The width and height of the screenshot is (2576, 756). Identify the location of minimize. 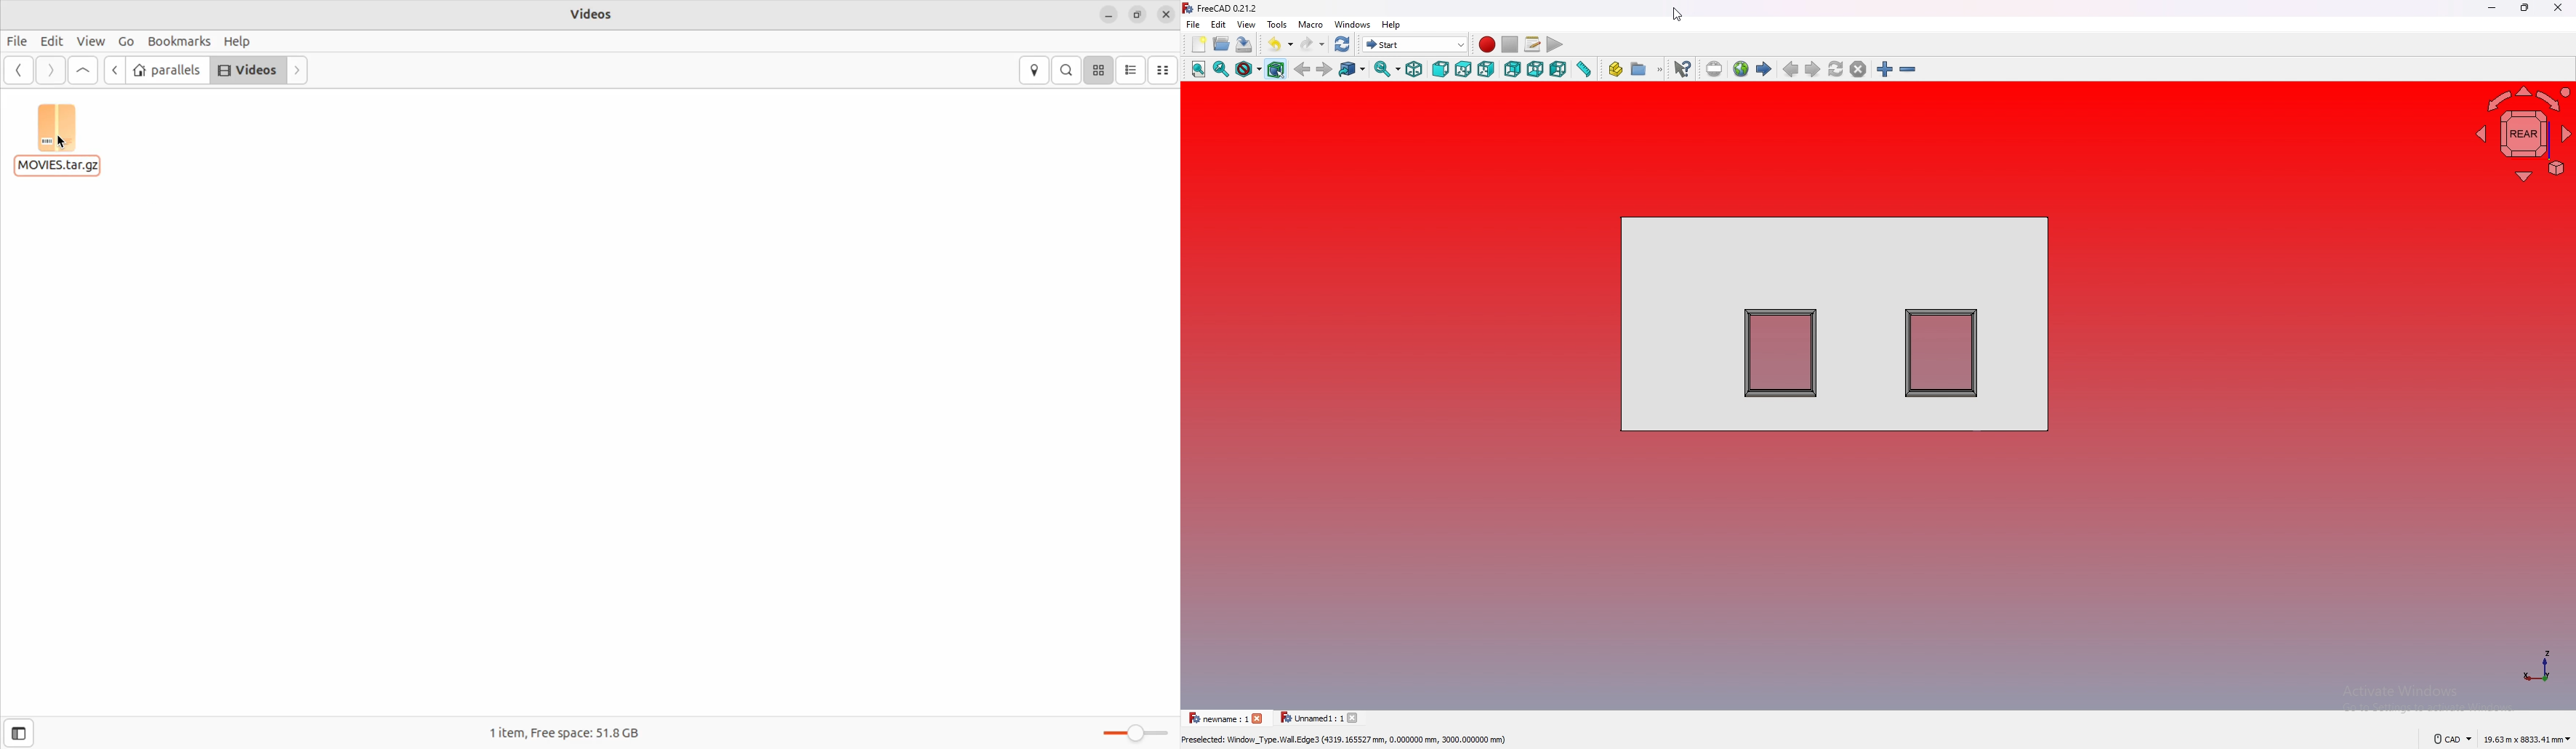
(2494, 7).